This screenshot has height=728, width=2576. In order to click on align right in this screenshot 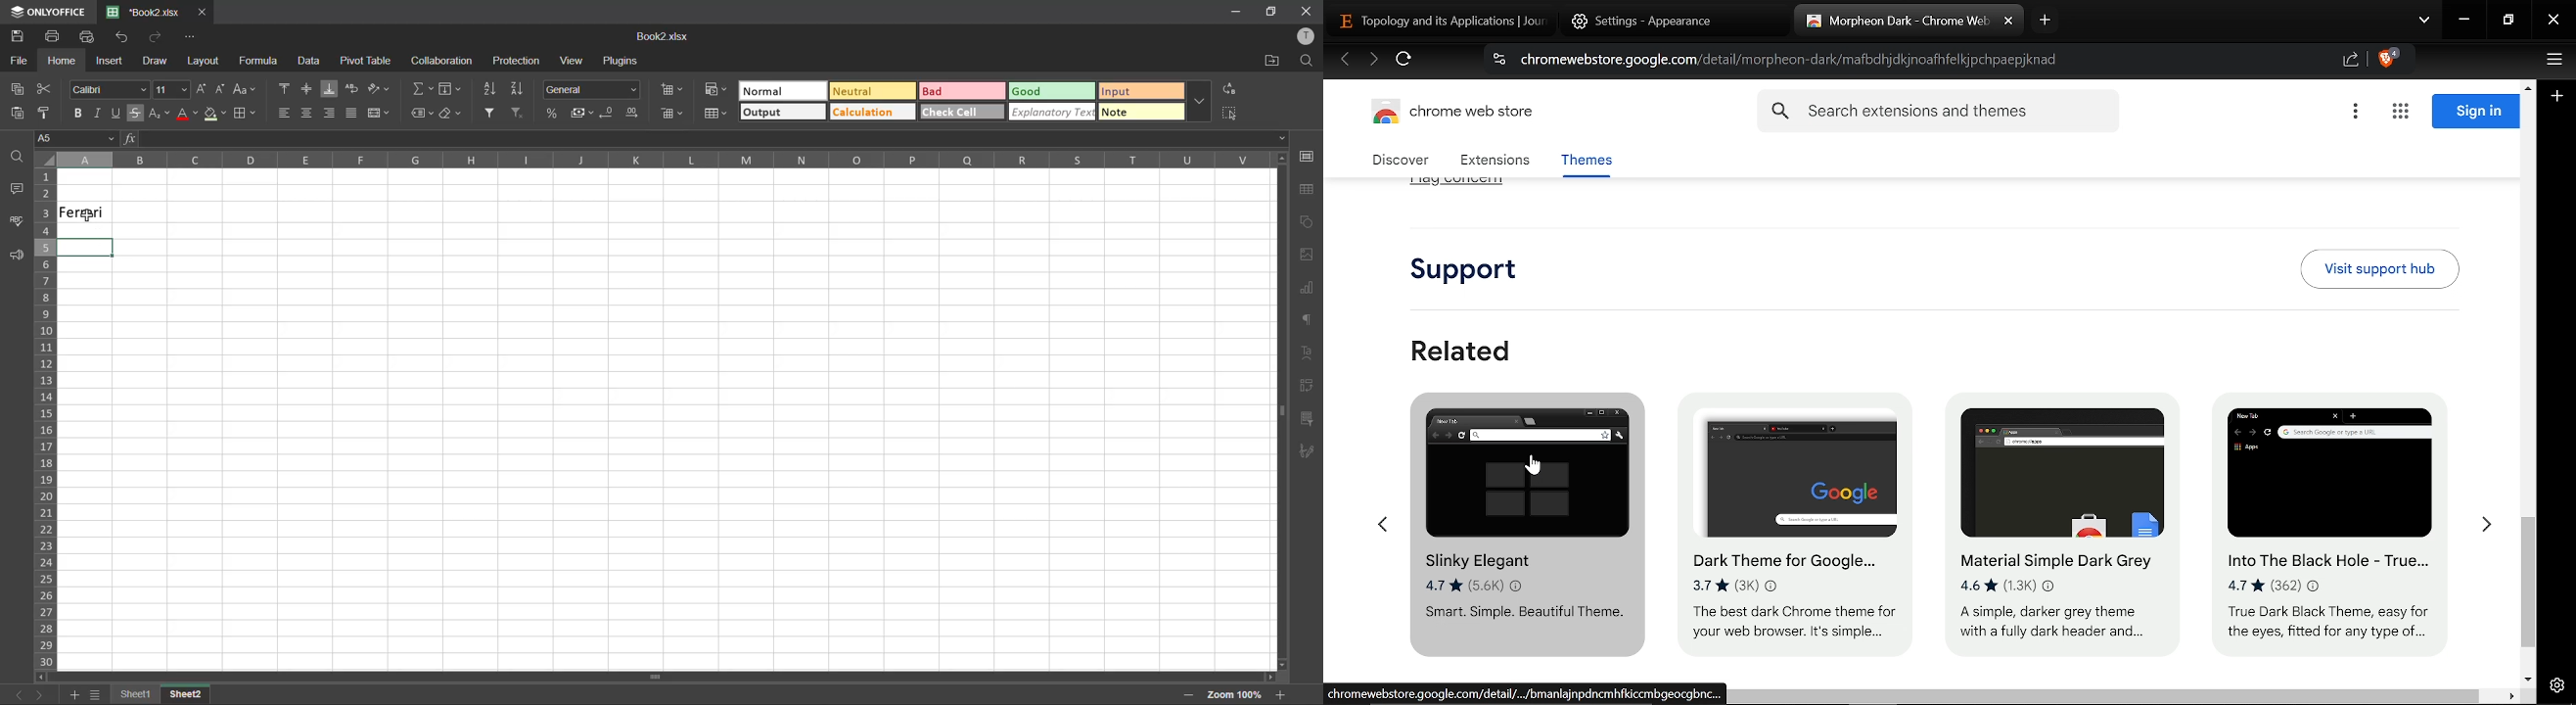, I will do `click(330, 115)`.